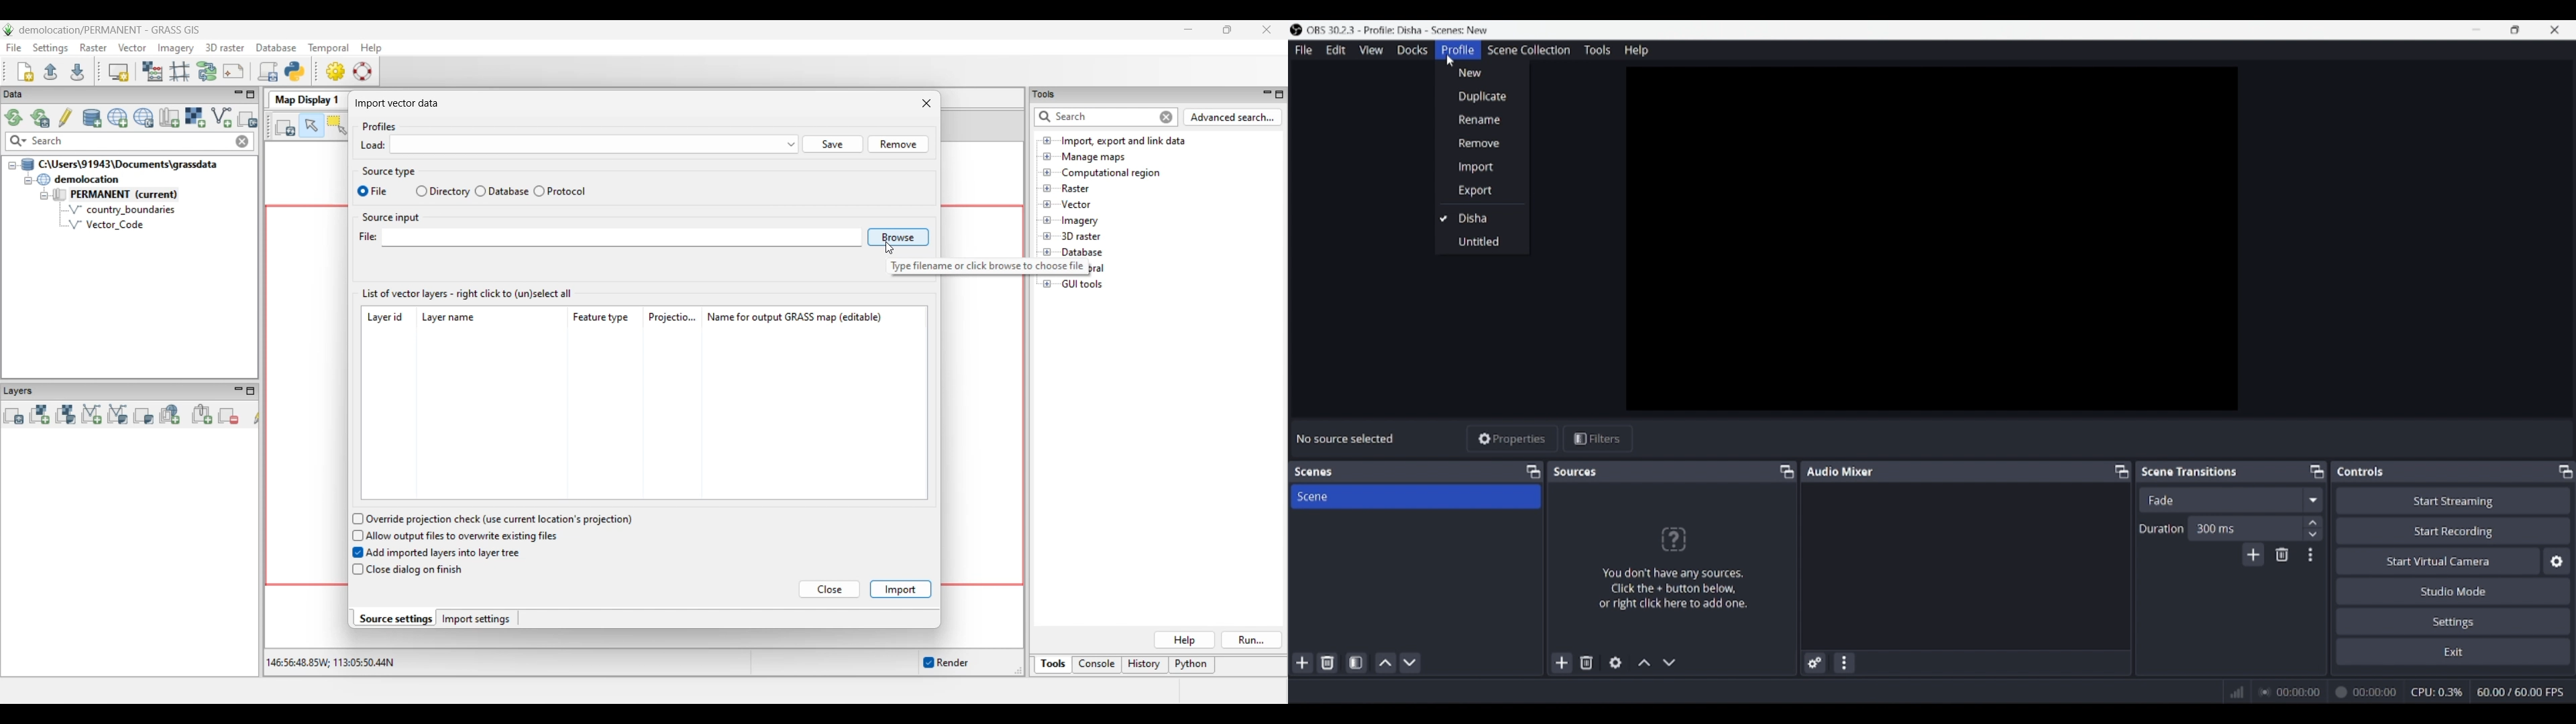 This screenshot has width=2576, height=728. Describe the element at coordinates (1458, 50) in the screenshot. I see `Profile menu, highlighted by cursor` at that location.